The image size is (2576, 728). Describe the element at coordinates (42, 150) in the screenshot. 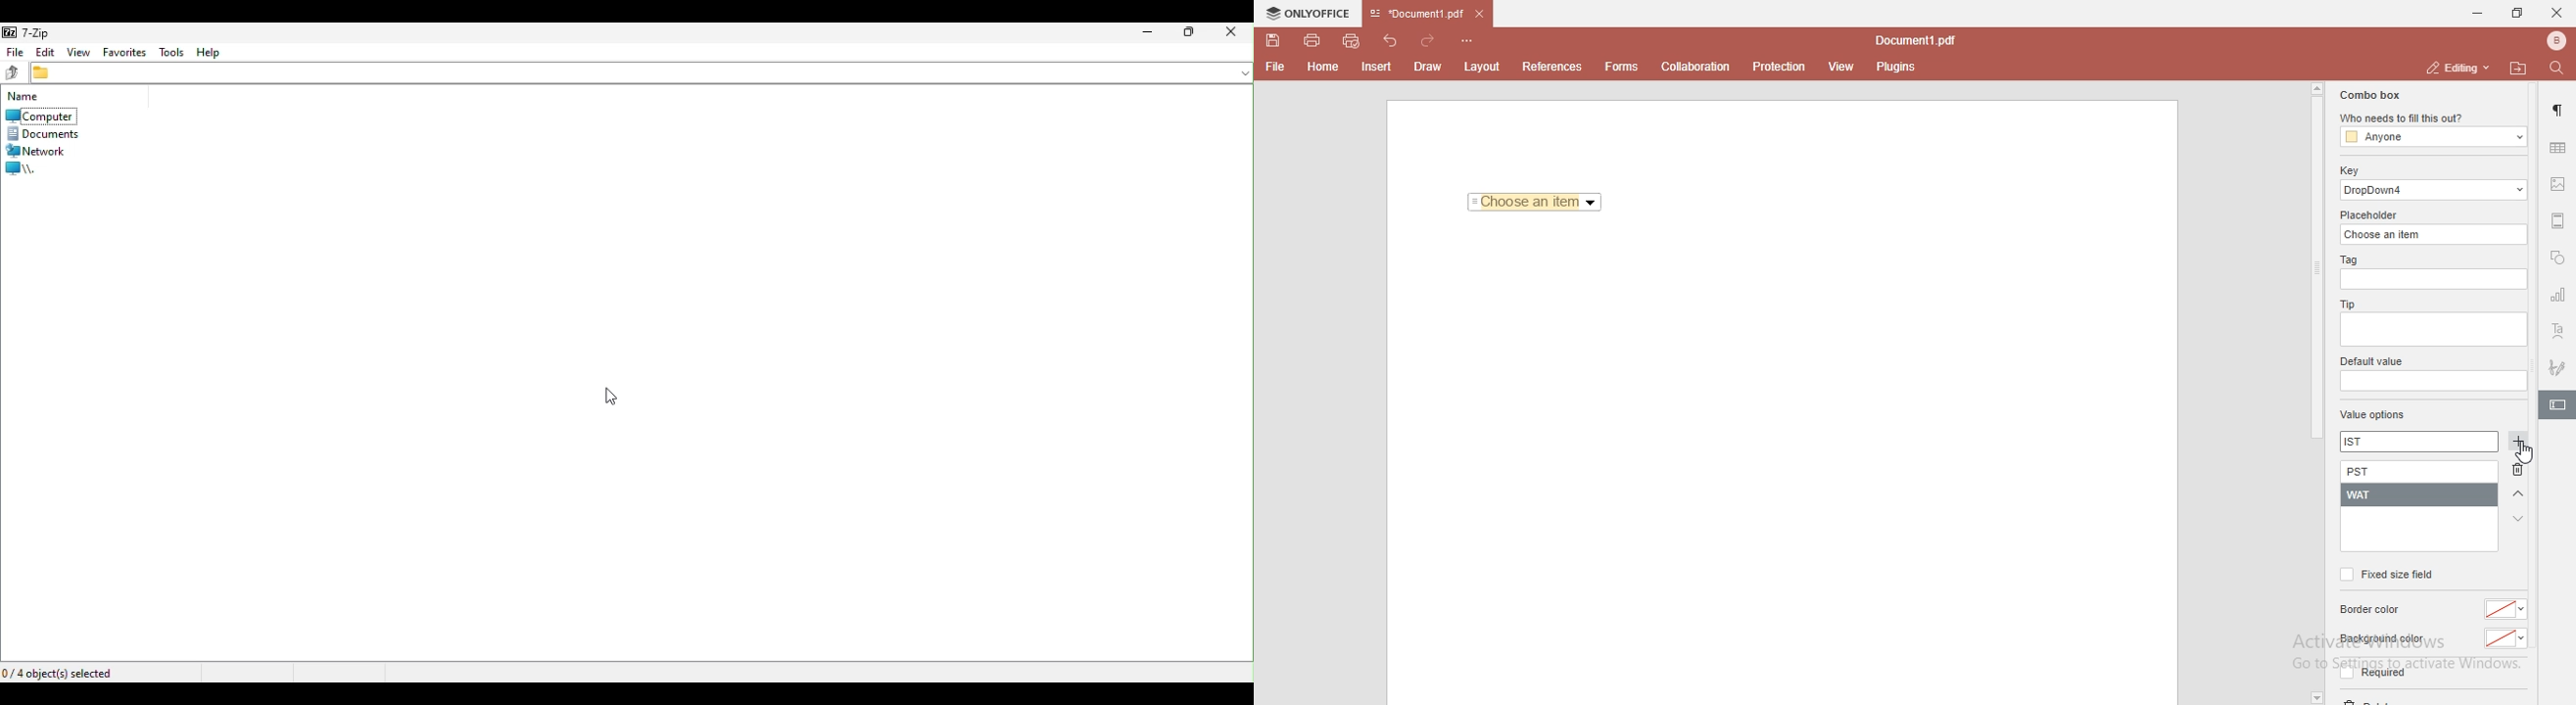

I see `network` at that location.